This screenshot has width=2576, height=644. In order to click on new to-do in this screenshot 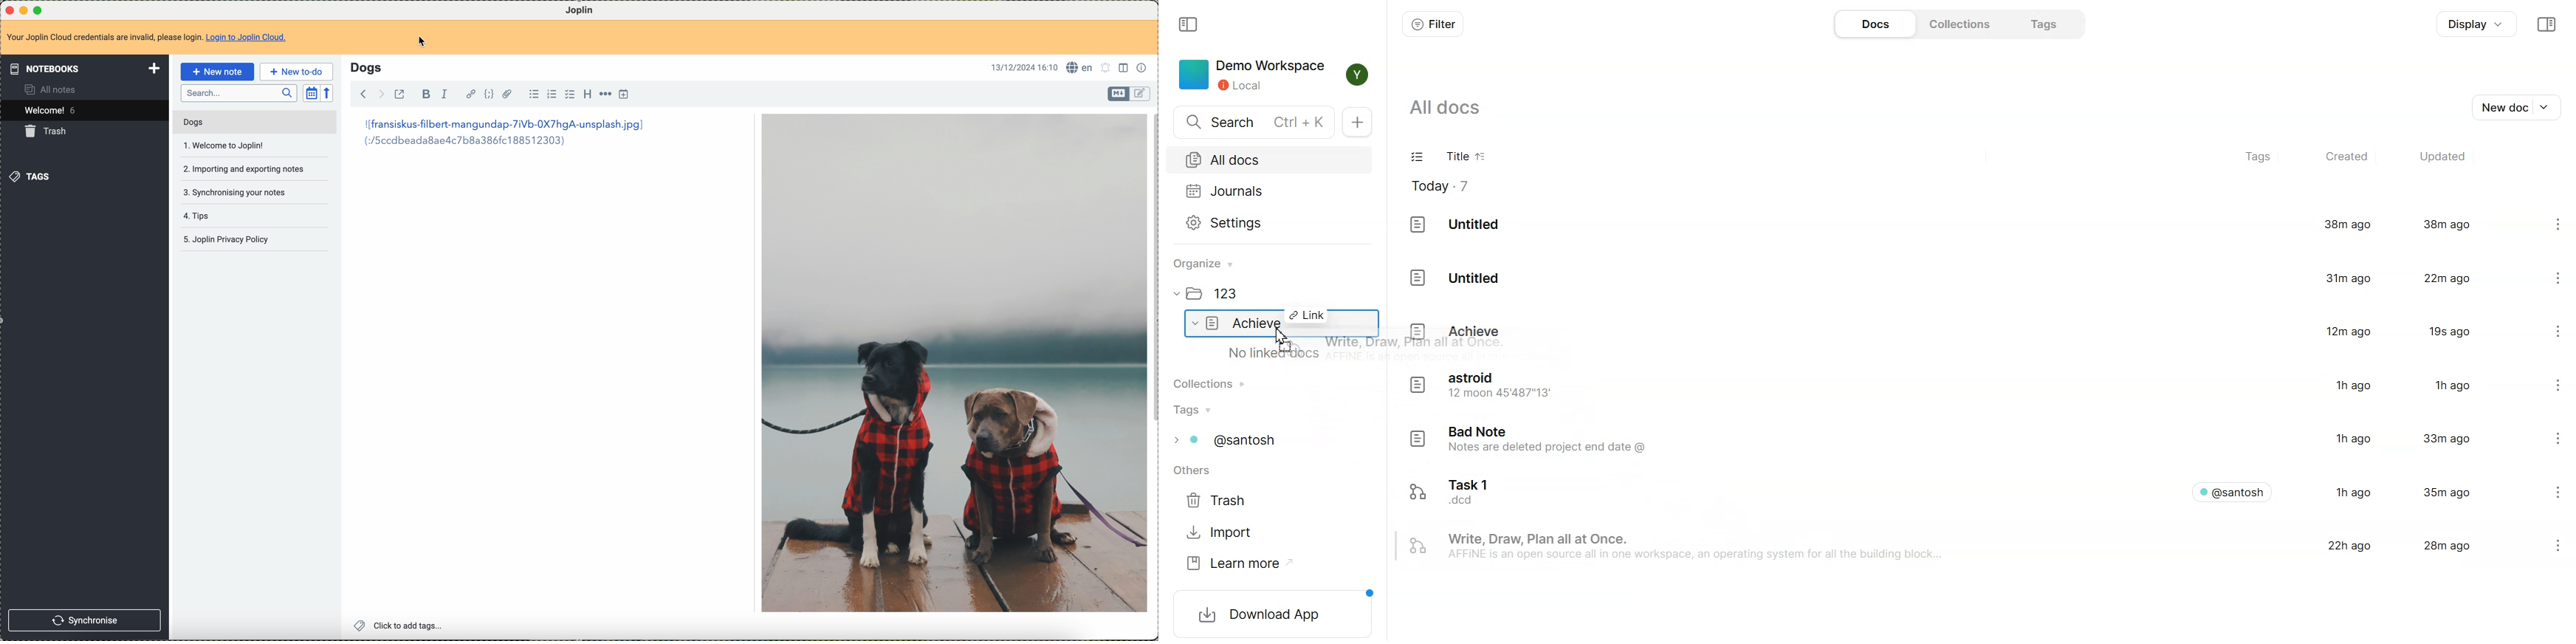, I will do `click(296, 71)`.